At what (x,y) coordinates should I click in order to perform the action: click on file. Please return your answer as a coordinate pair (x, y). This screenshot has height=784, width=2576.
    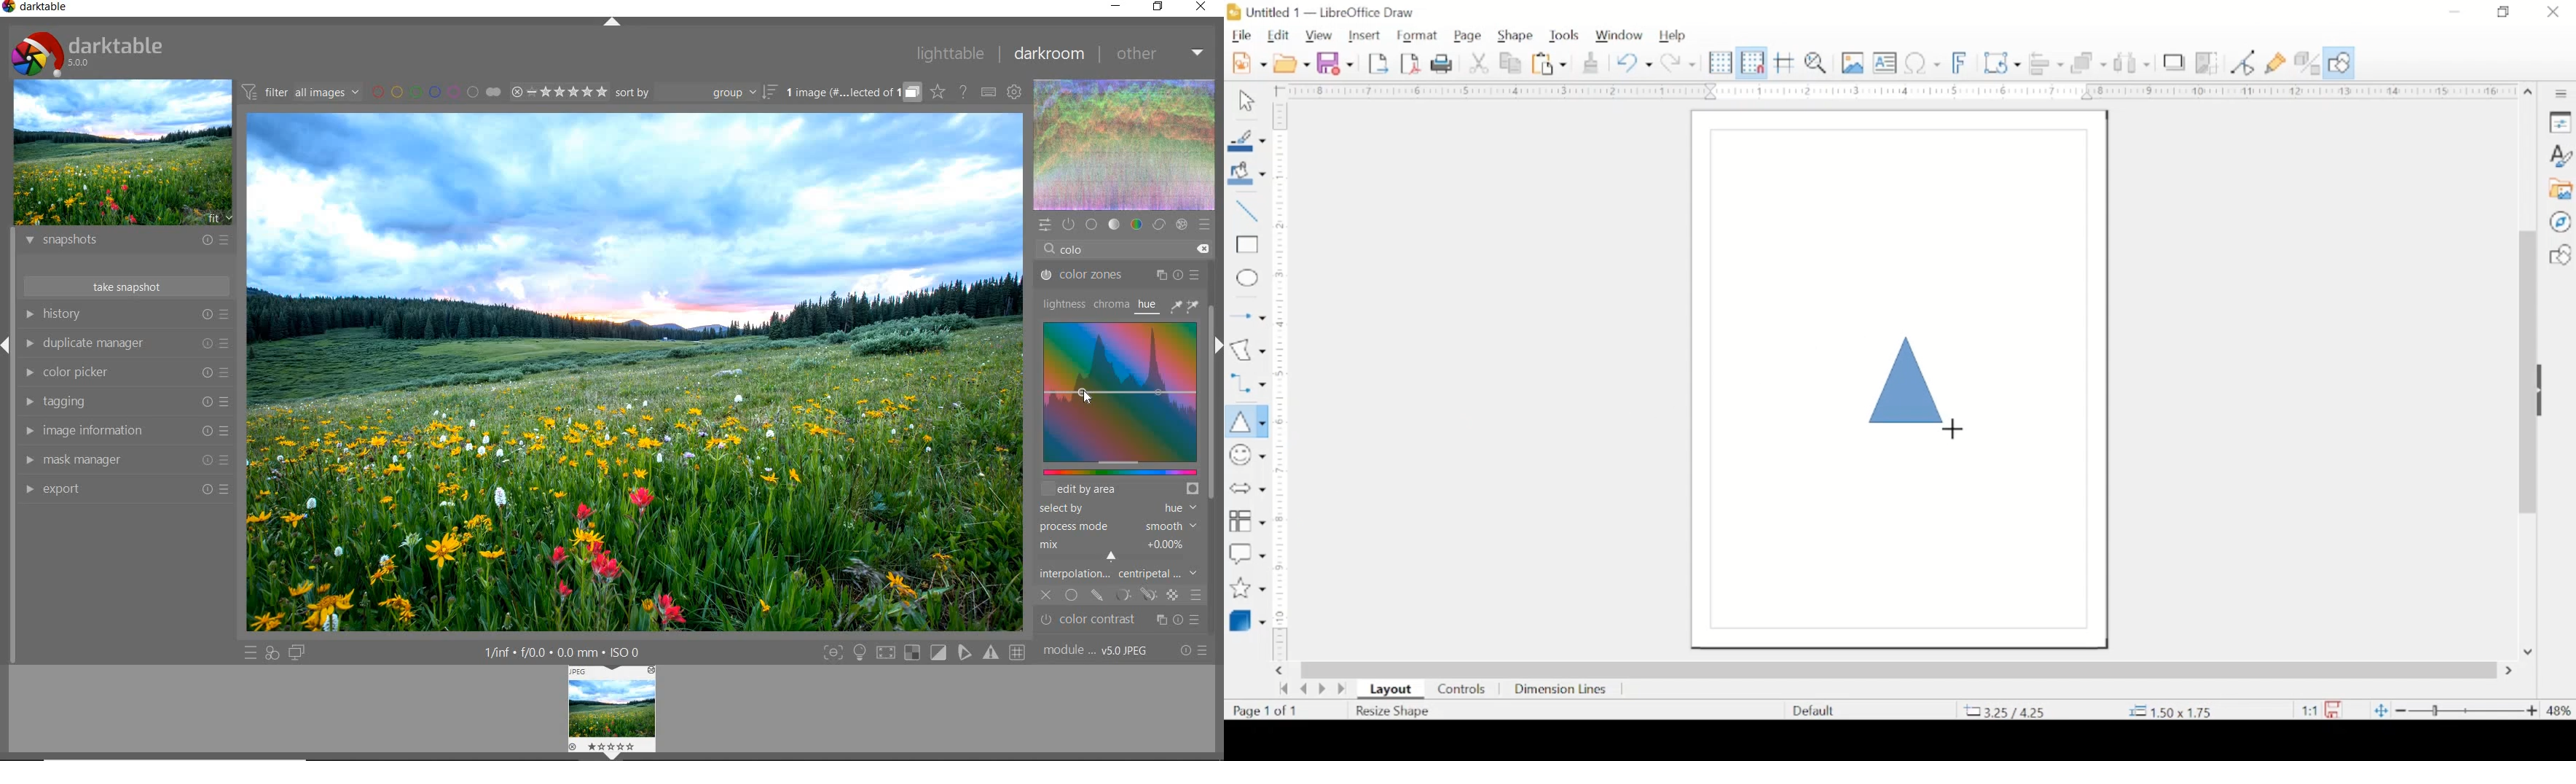
    Looking at the image, I should click on (1241, 35).